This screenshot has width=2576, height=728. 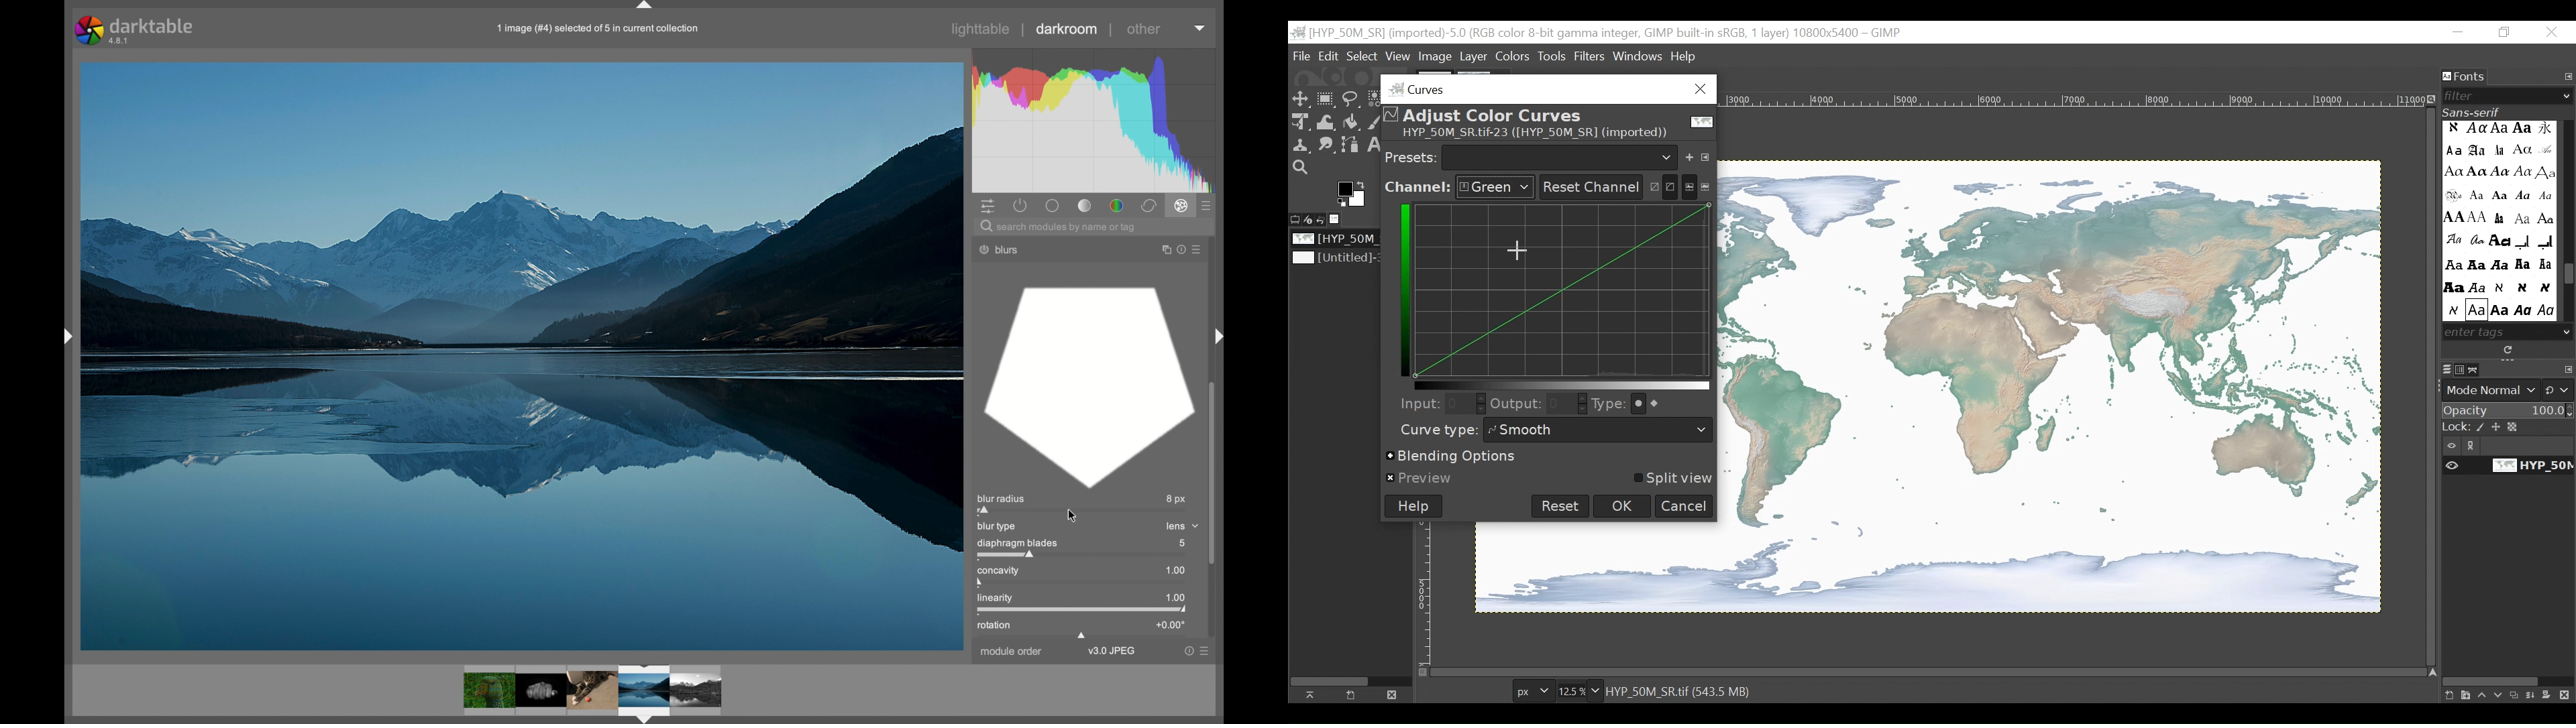 I want to click on base, so click(x=1053, y=205).